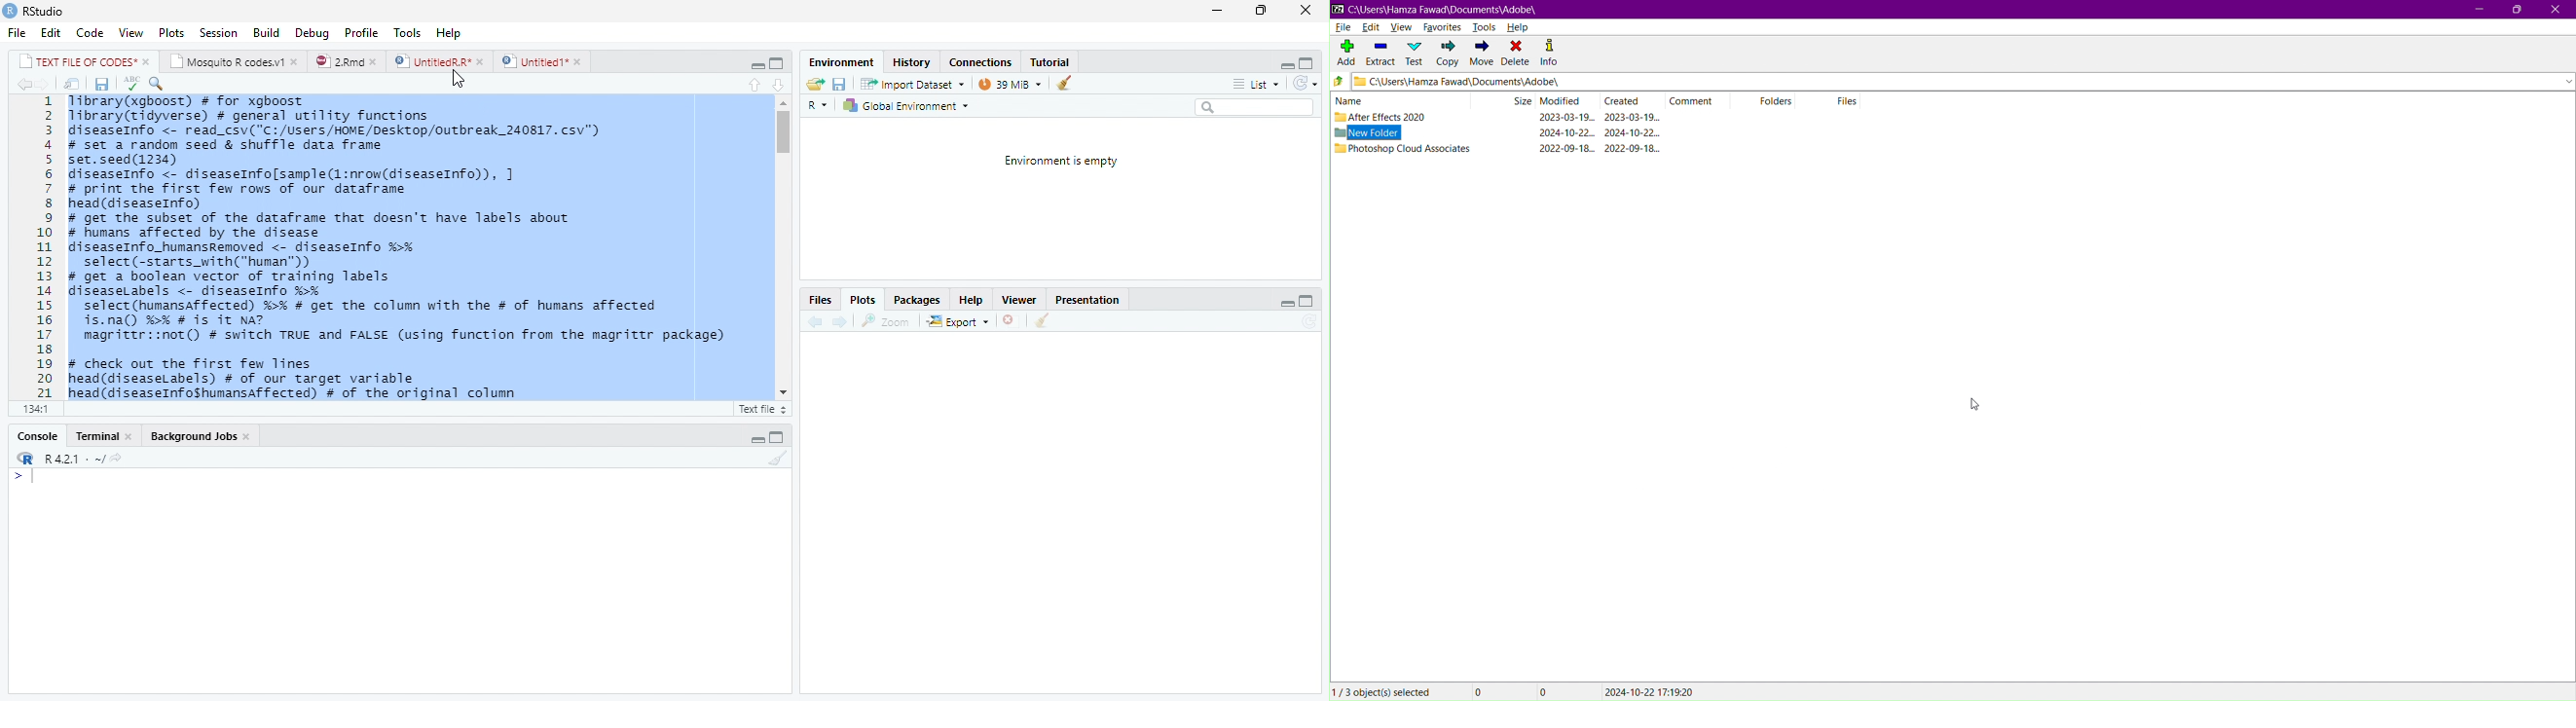 The width and height of the screenshot is (2576, 728). What do you see at coordinates (818, 103) in the screenshot?
I see `R` at bounding box center [818, 103].